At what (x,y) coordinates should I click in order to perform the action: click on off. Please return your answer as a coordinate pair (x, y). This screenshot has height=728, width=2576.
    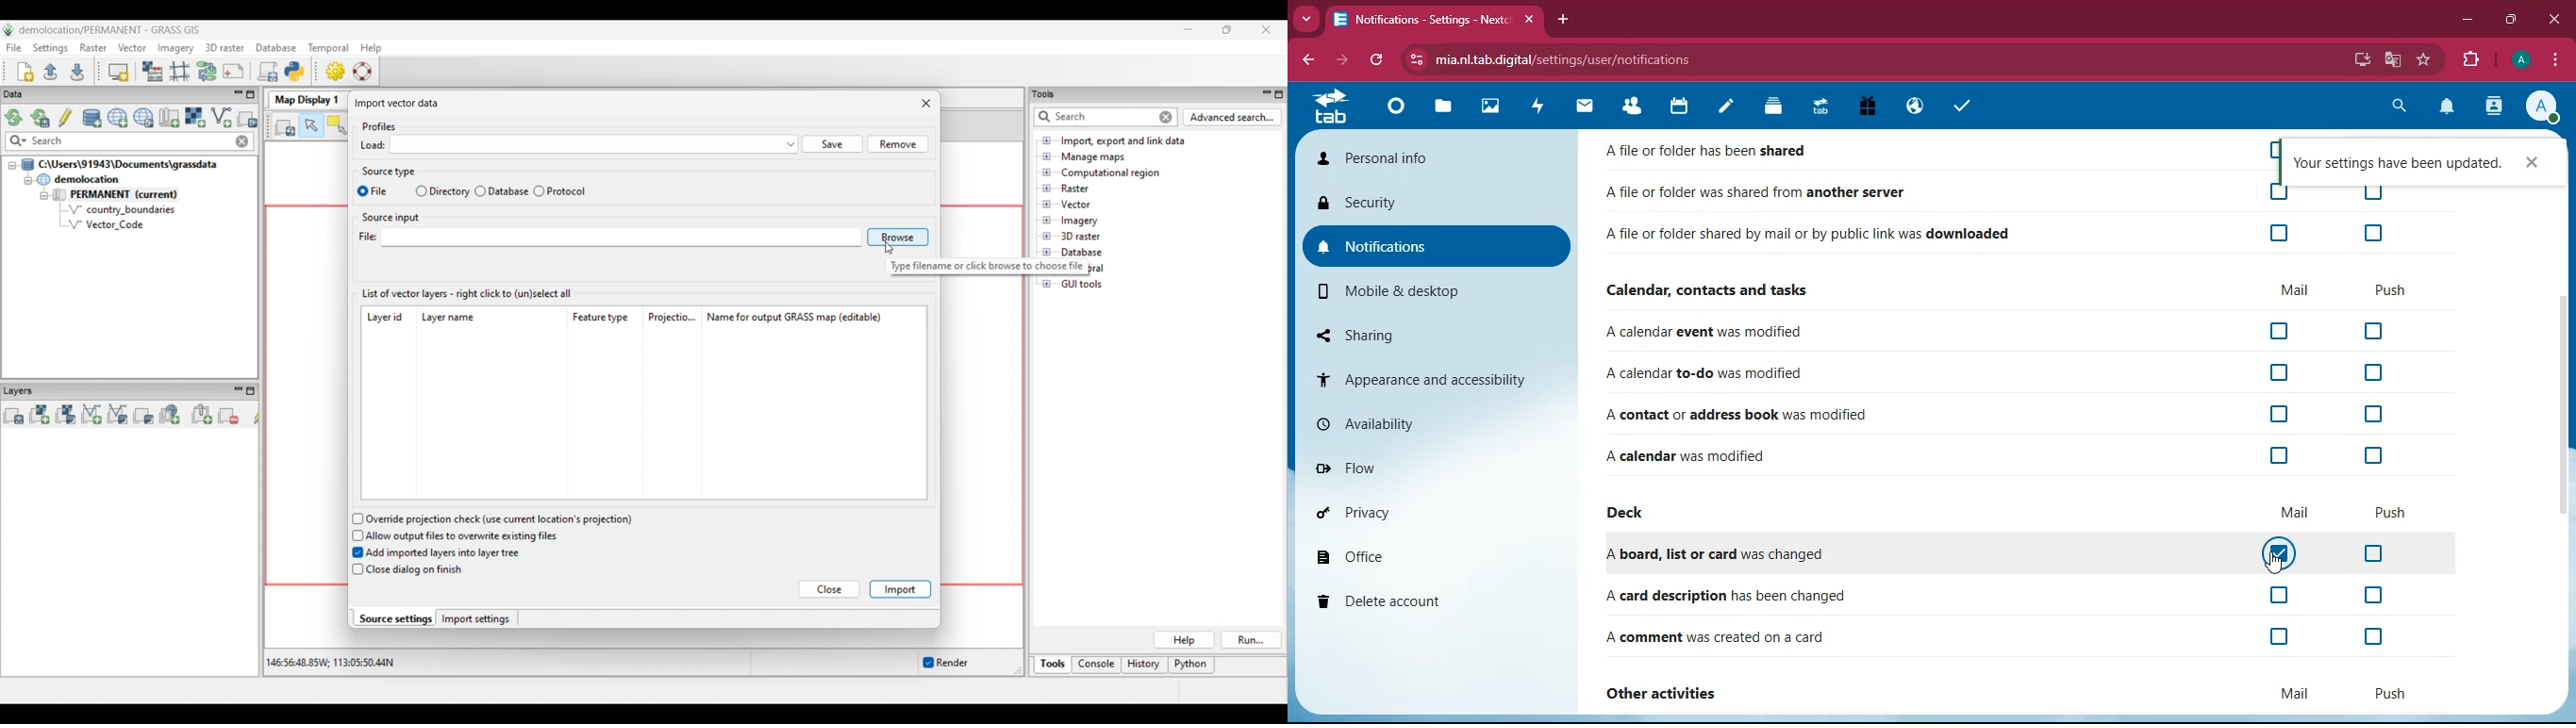
    Looking at the image, I should click on (2282, 326).